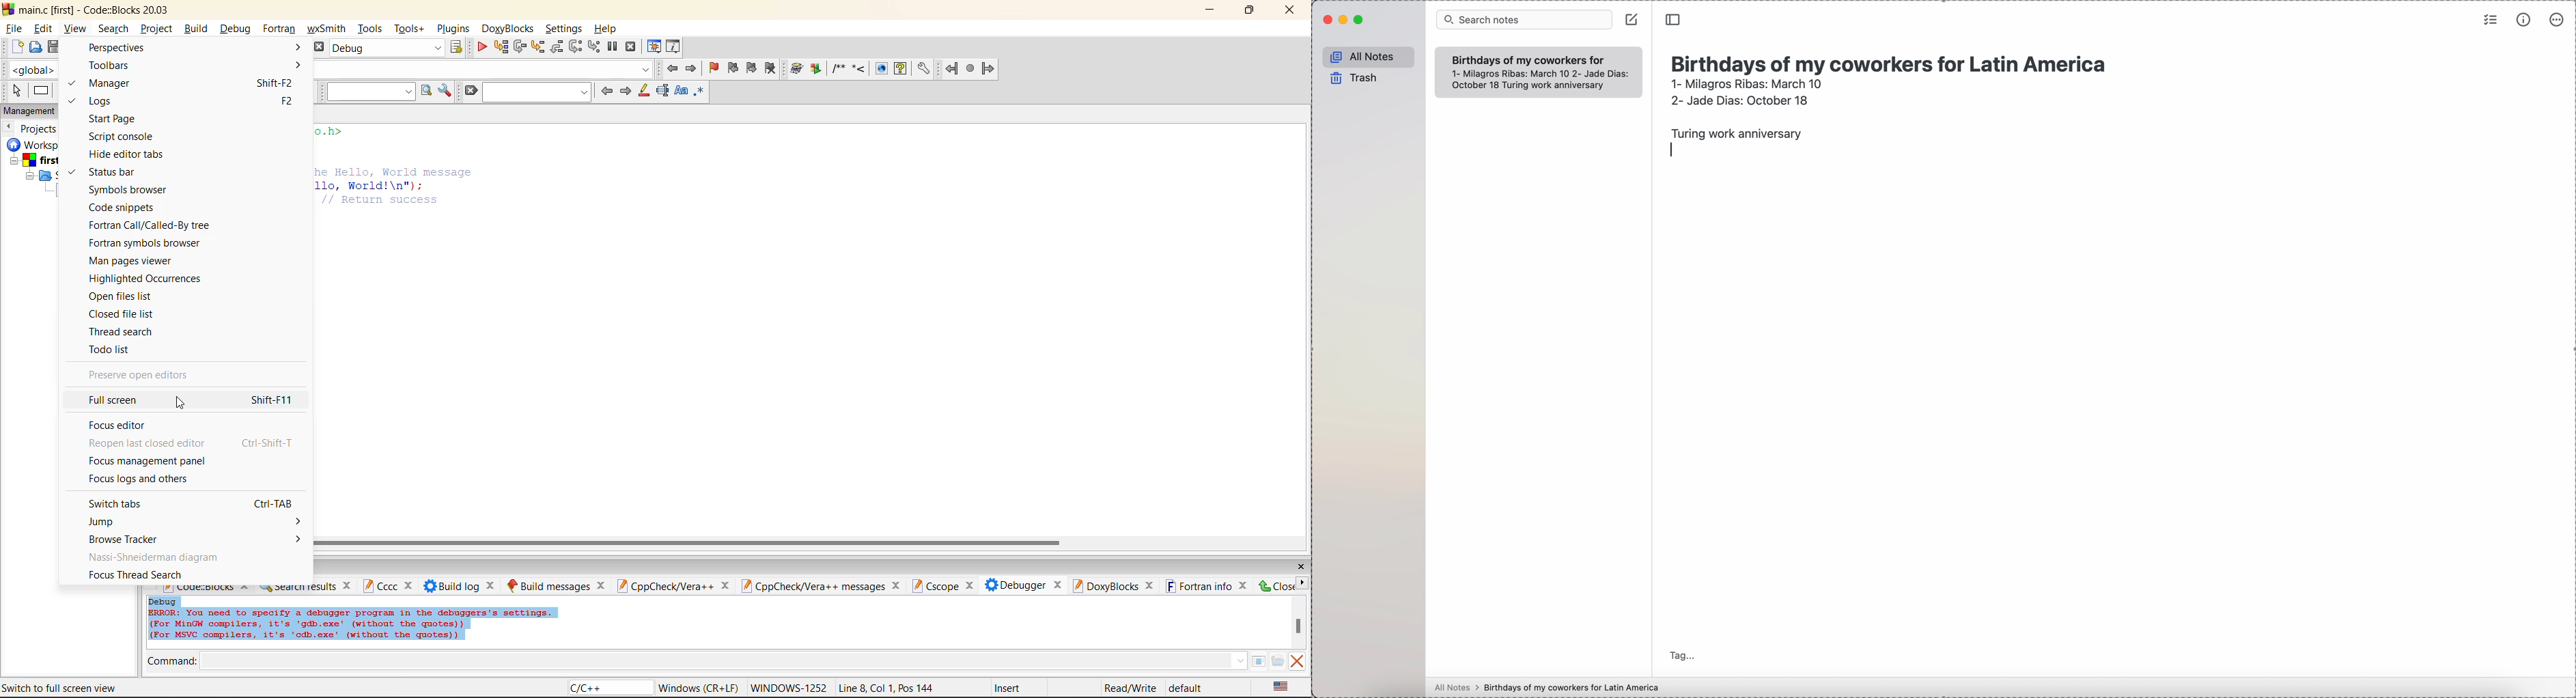 The height and width of the screenshot is (700, 2576). I want to click on help, so click(609, 28).